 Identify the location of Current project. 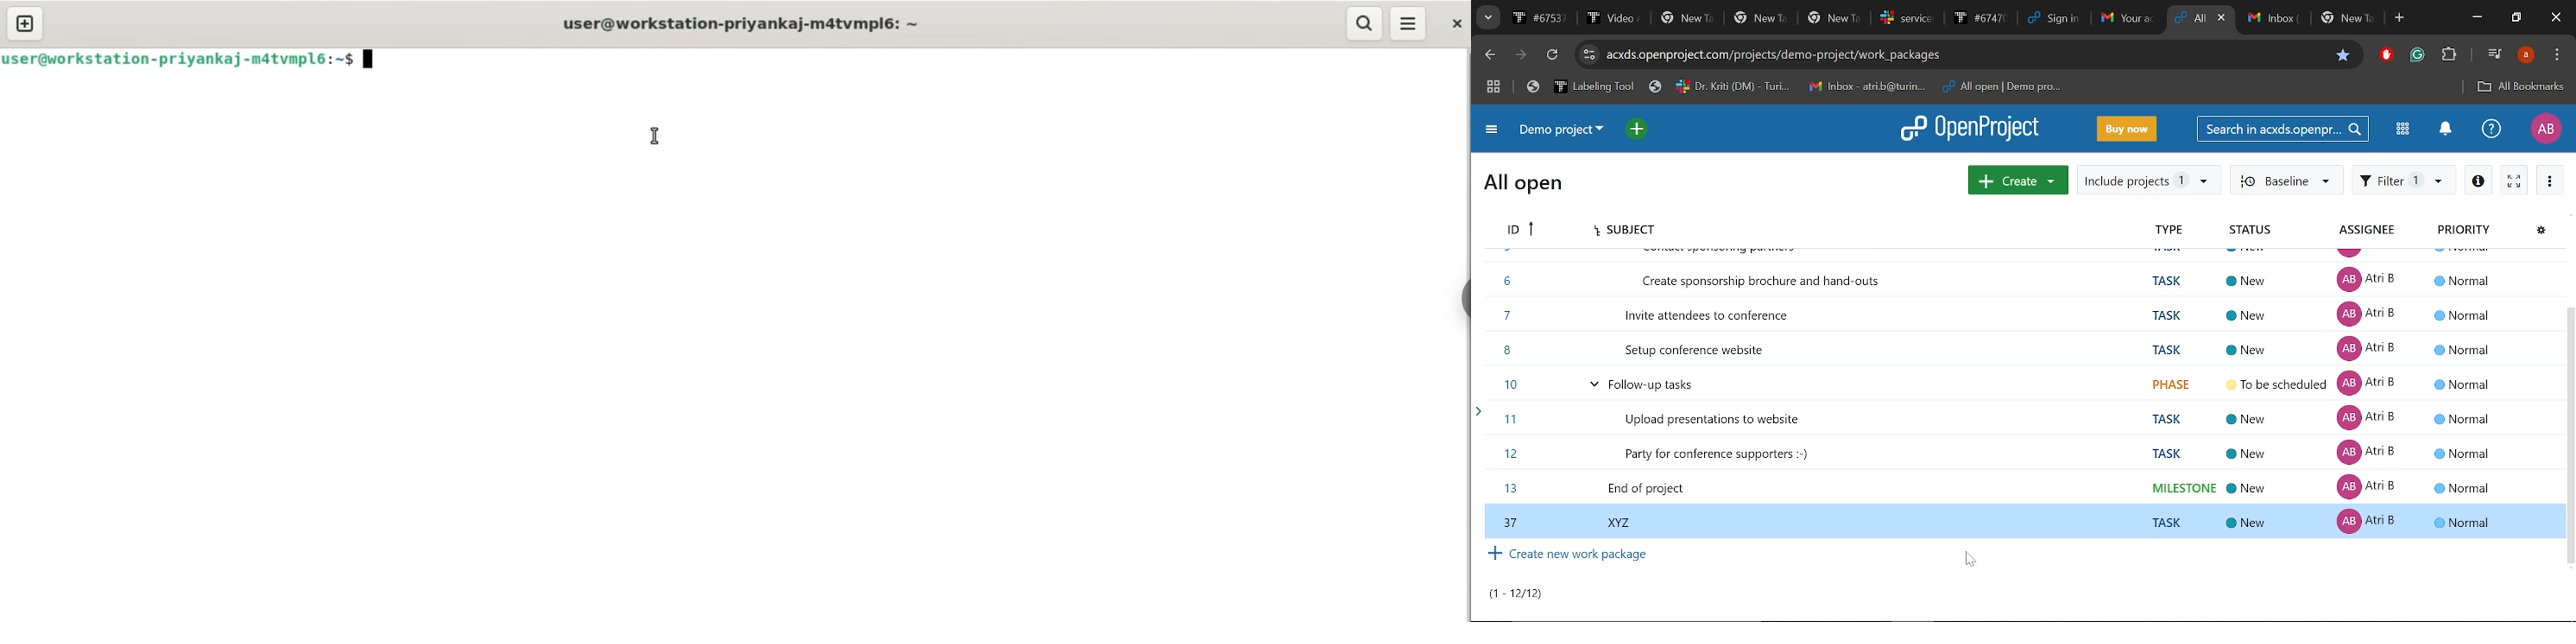
(1560, 131).